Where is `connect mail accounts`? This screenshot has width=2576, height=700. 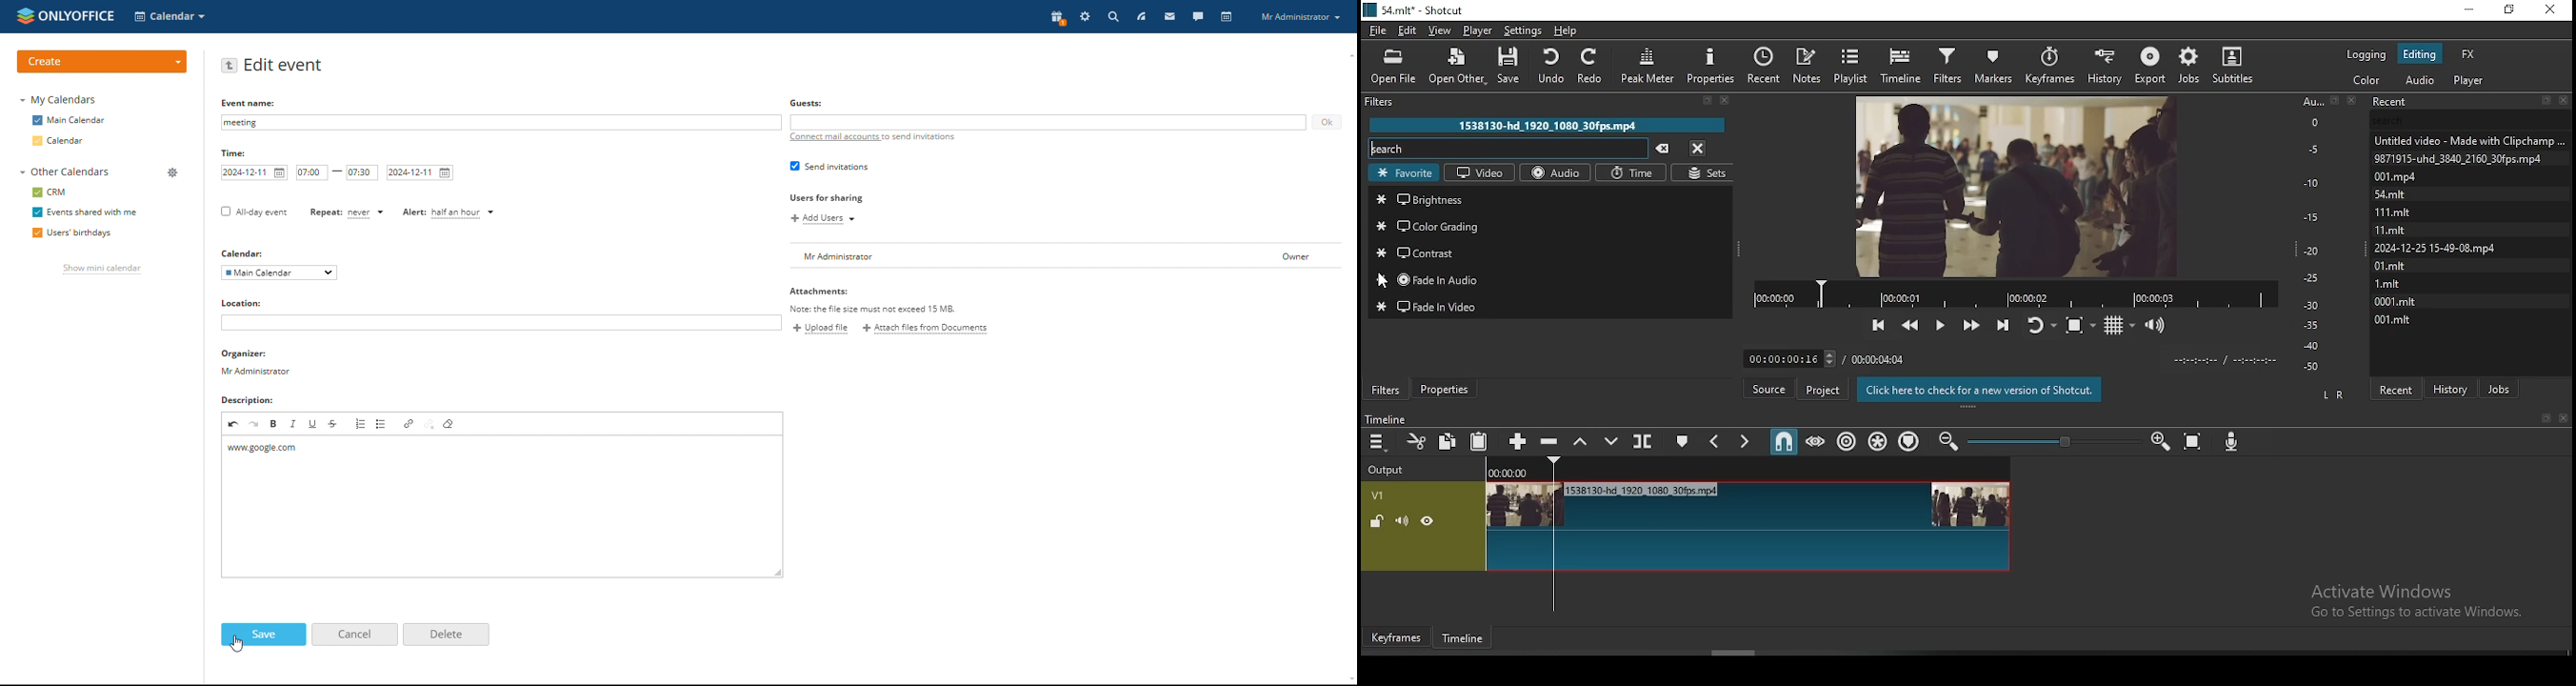
connect mail accounts is located at coordinates (833, 137).